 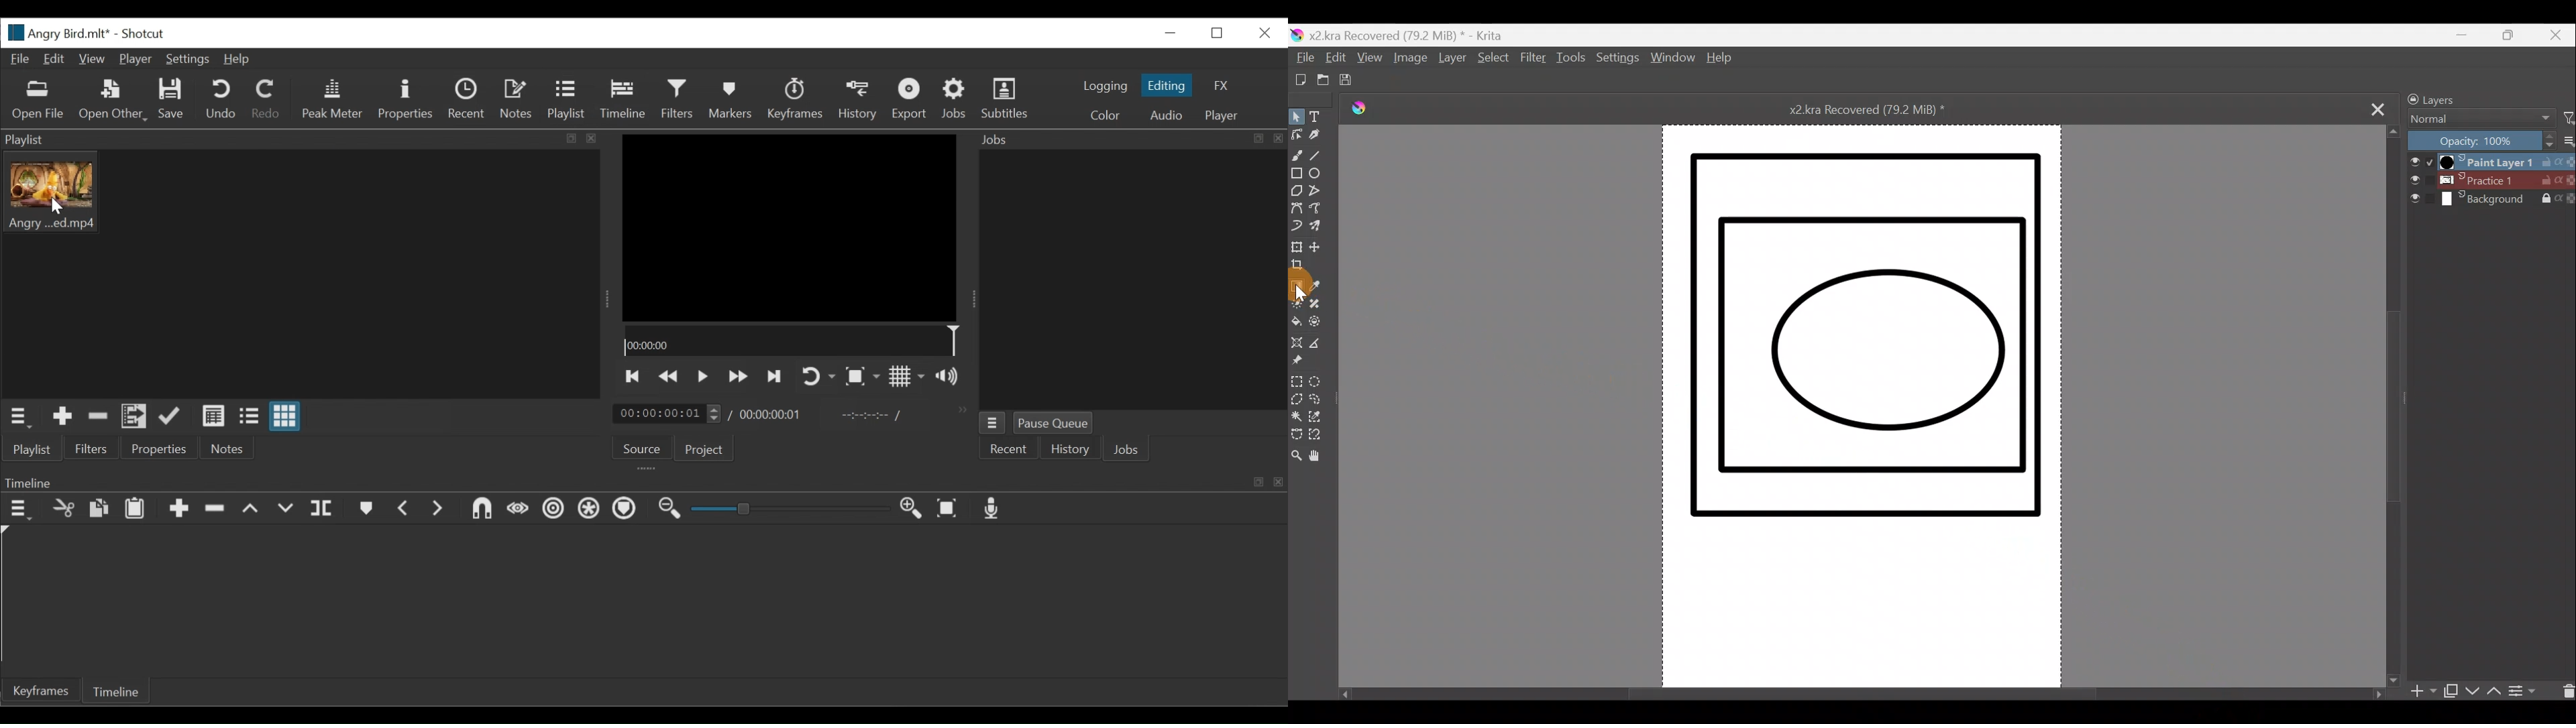 What do you see at coordinates (57, 33) in the screenshot?
I see `File name` at bounding box center [57, 33].